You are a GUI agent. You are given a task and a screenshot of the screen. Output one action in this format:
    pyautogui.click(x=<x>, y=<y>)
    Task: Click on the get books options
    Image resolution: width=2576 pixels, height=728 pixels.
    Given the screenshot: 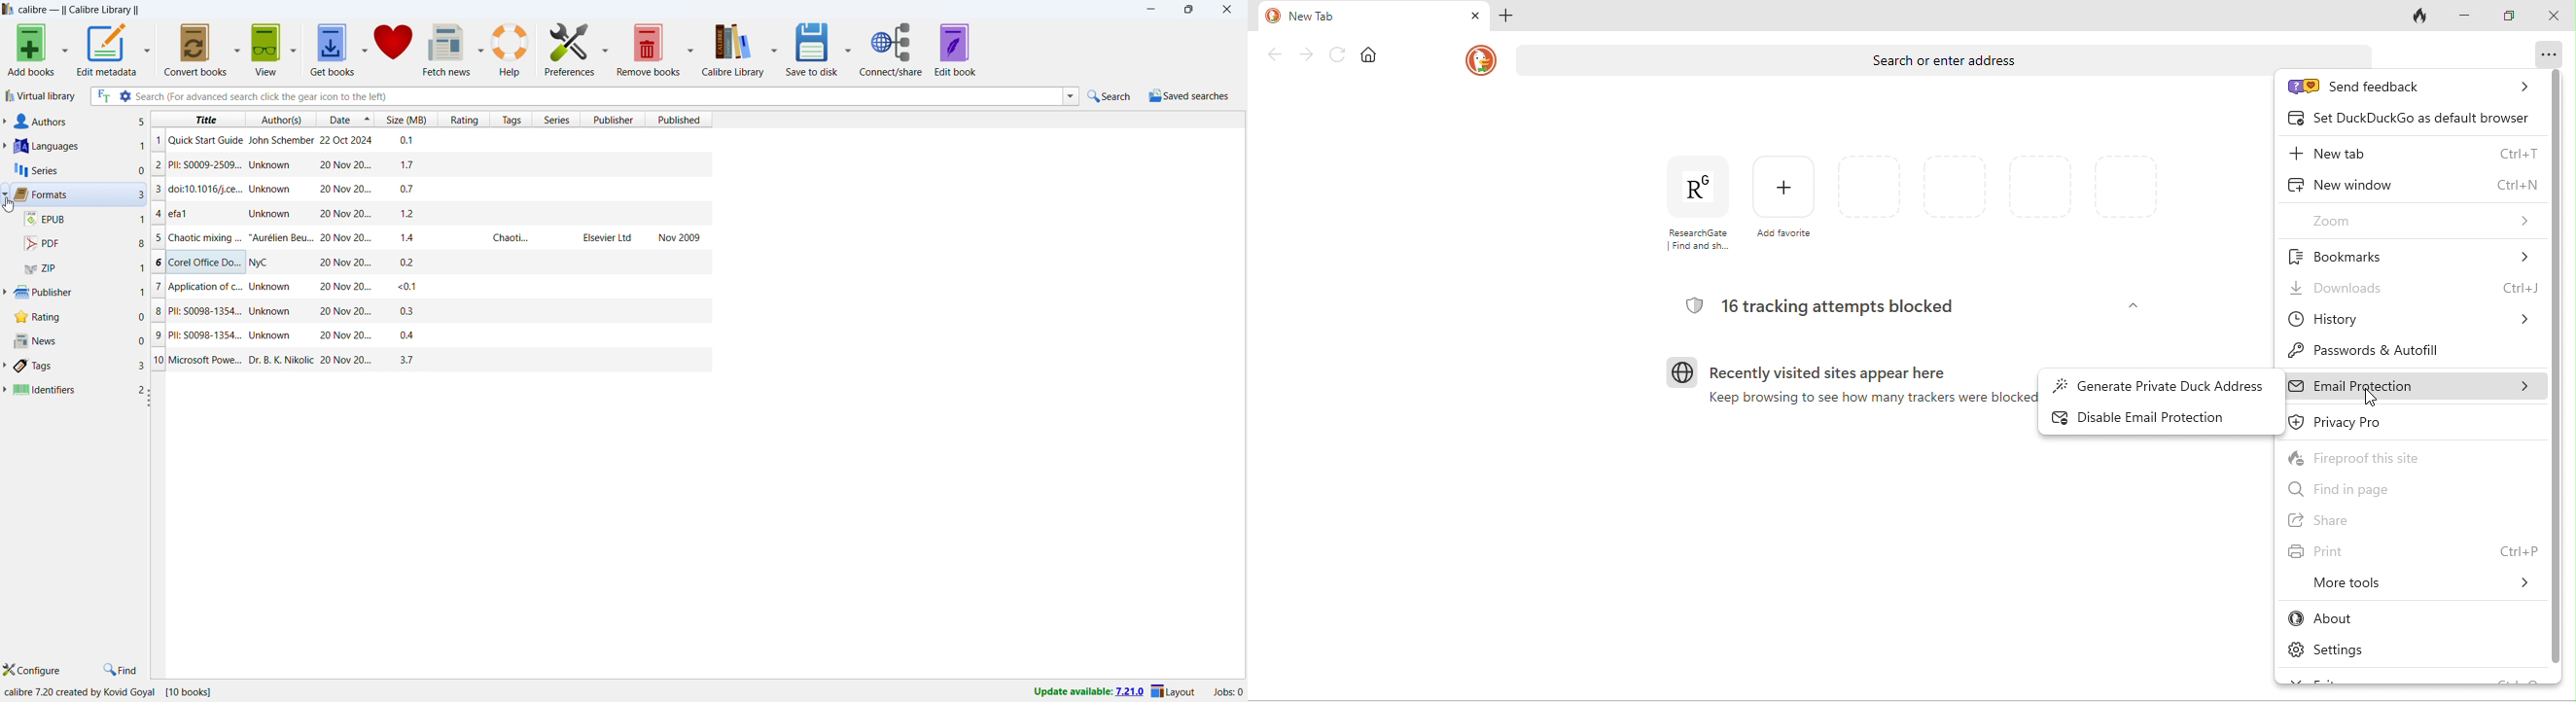 What is the action you would take?
    pyautogui.click(x=366, y=48)
    